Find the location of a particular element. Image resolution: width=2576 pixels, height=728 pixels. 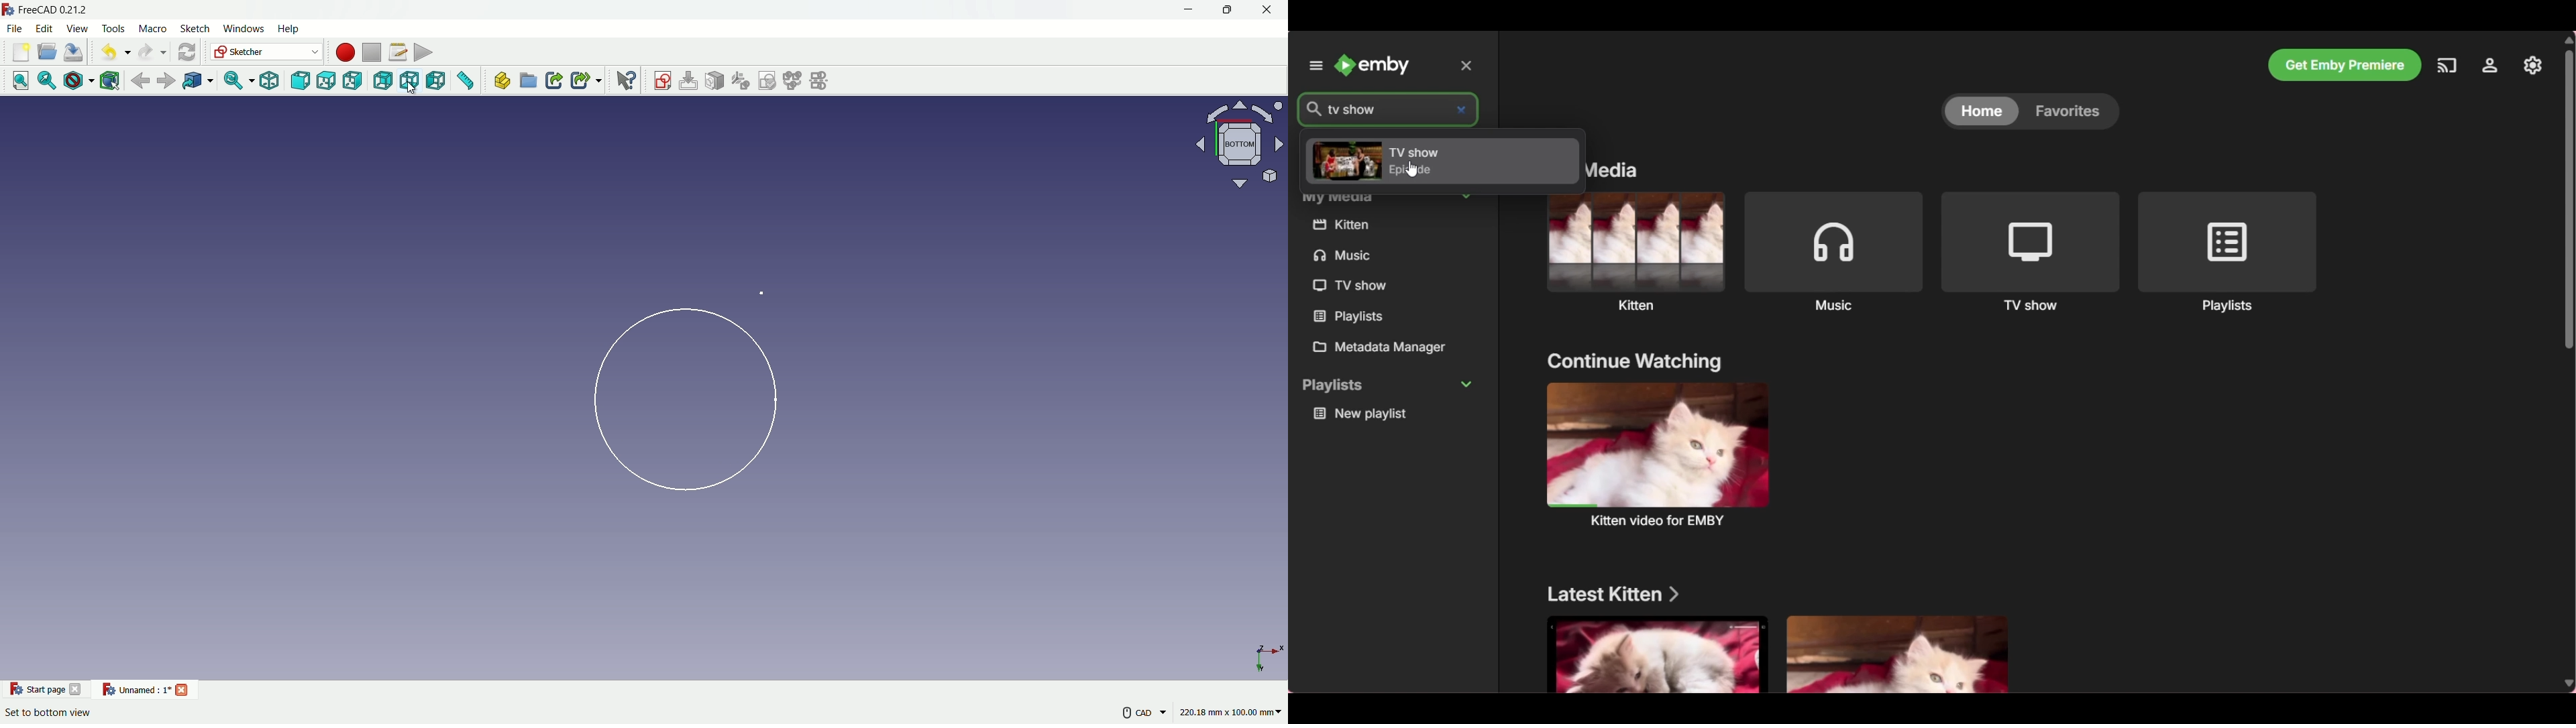

back is located at coordinates (141, 80).